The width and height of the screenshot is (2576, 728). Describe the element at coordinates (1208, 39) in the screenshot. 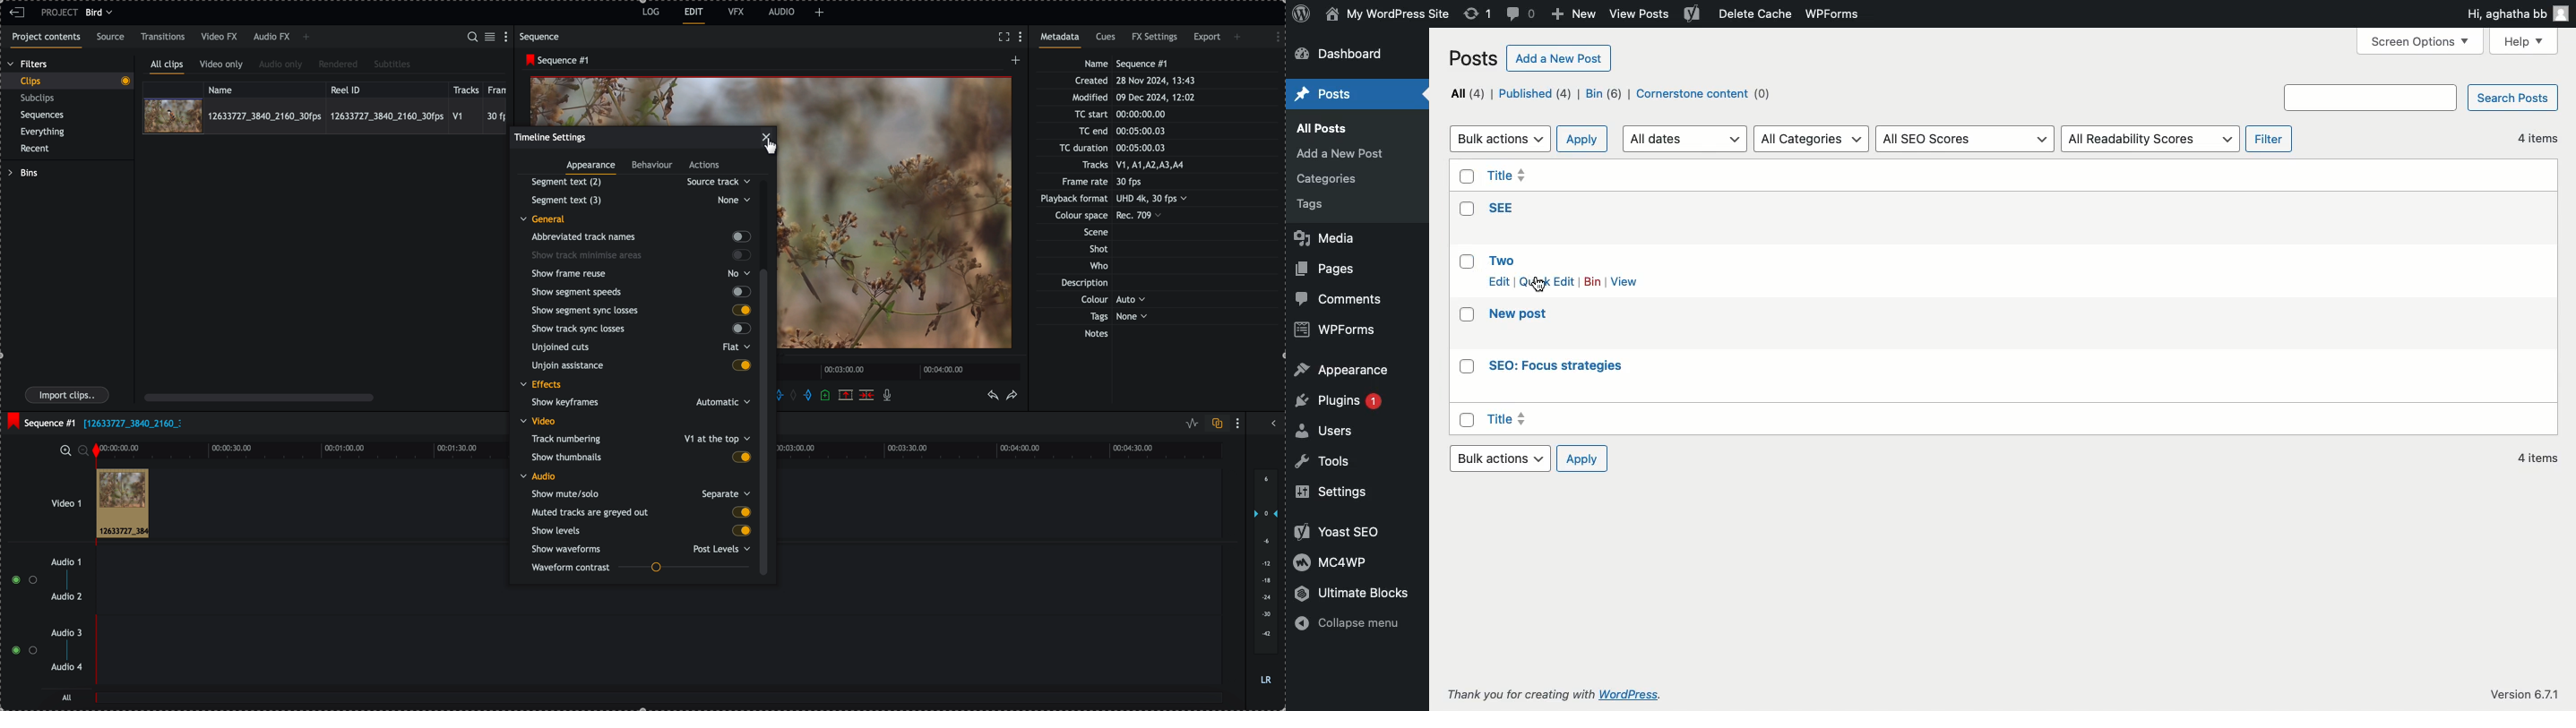

I see `export` at that location.